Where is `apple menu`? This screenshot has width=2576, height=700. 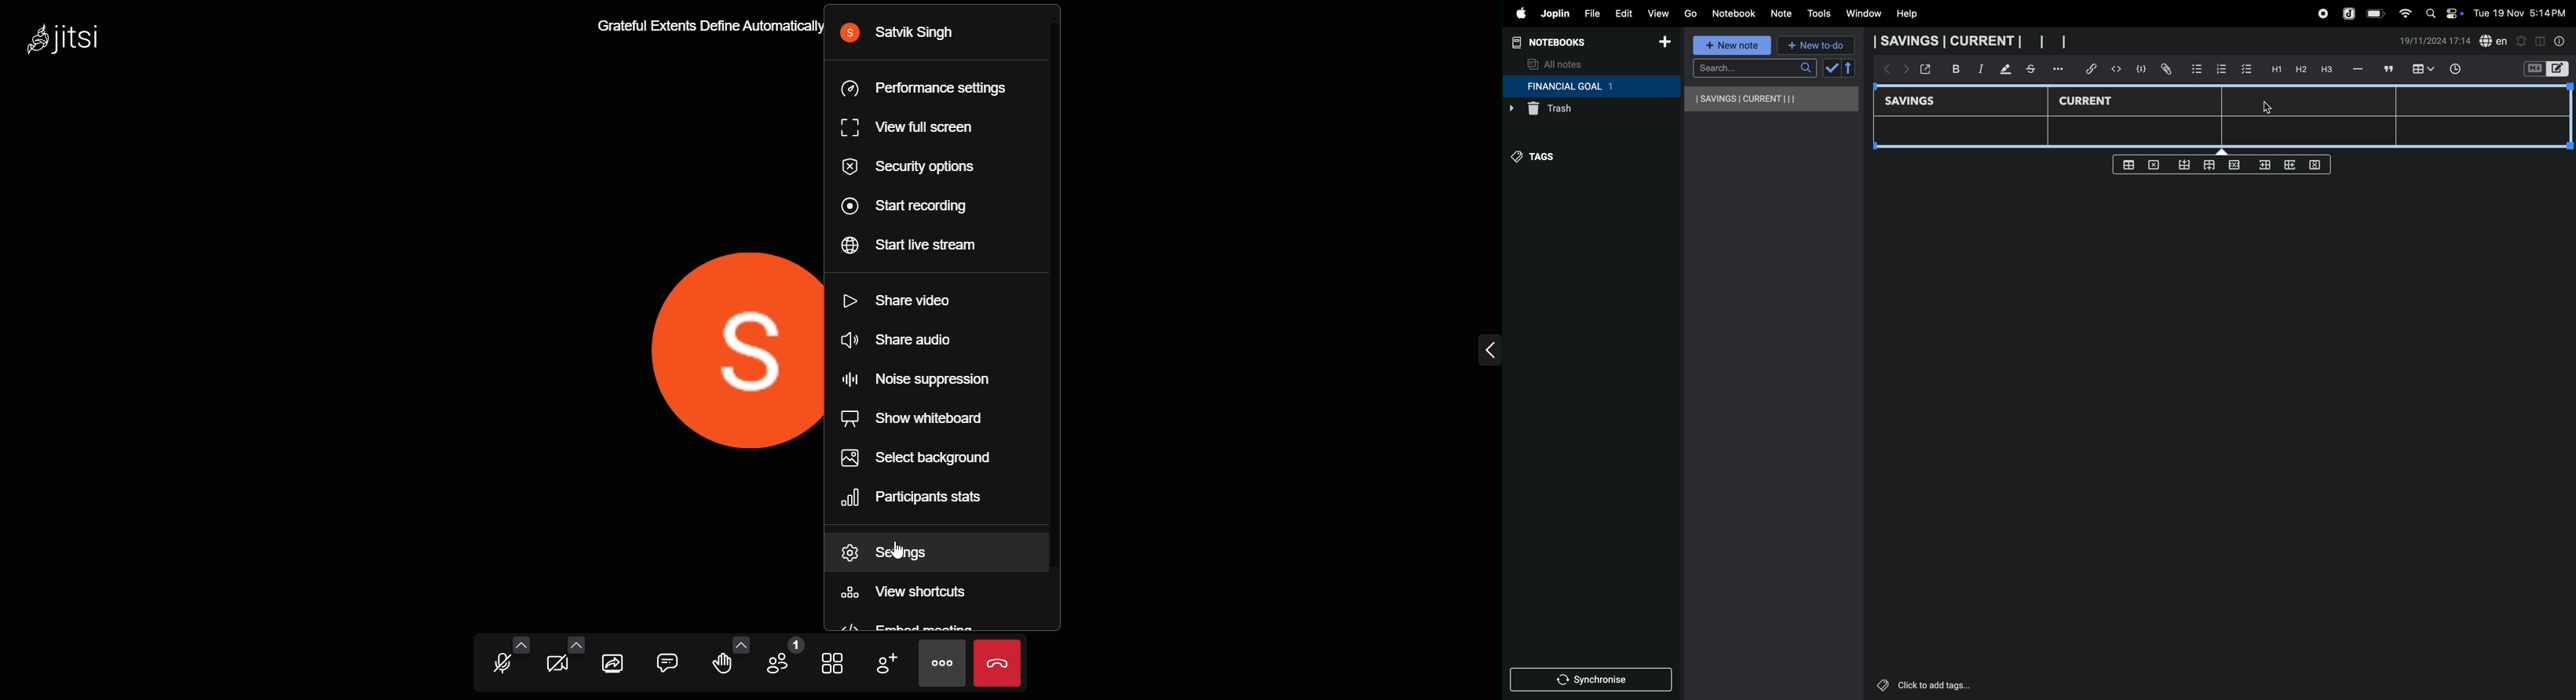 apple menu is located at coordinates (1516, 13).